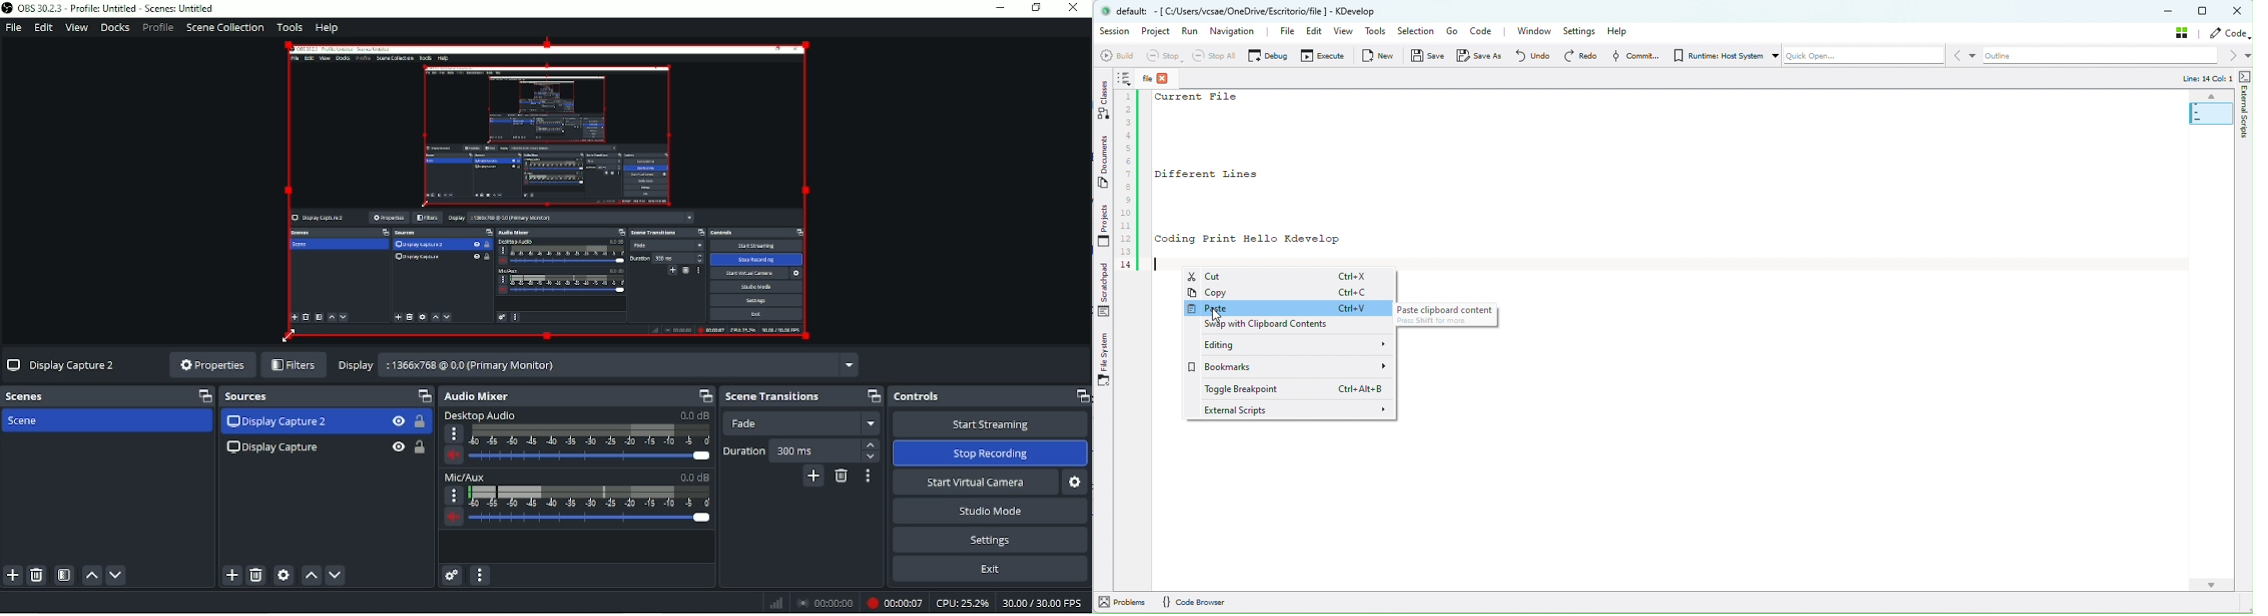 The image size is (2268, 616). What do you see at coordinates (1293, 410) in the screenshot?
I see `External Scripts` at bounding box center [1293, 410].